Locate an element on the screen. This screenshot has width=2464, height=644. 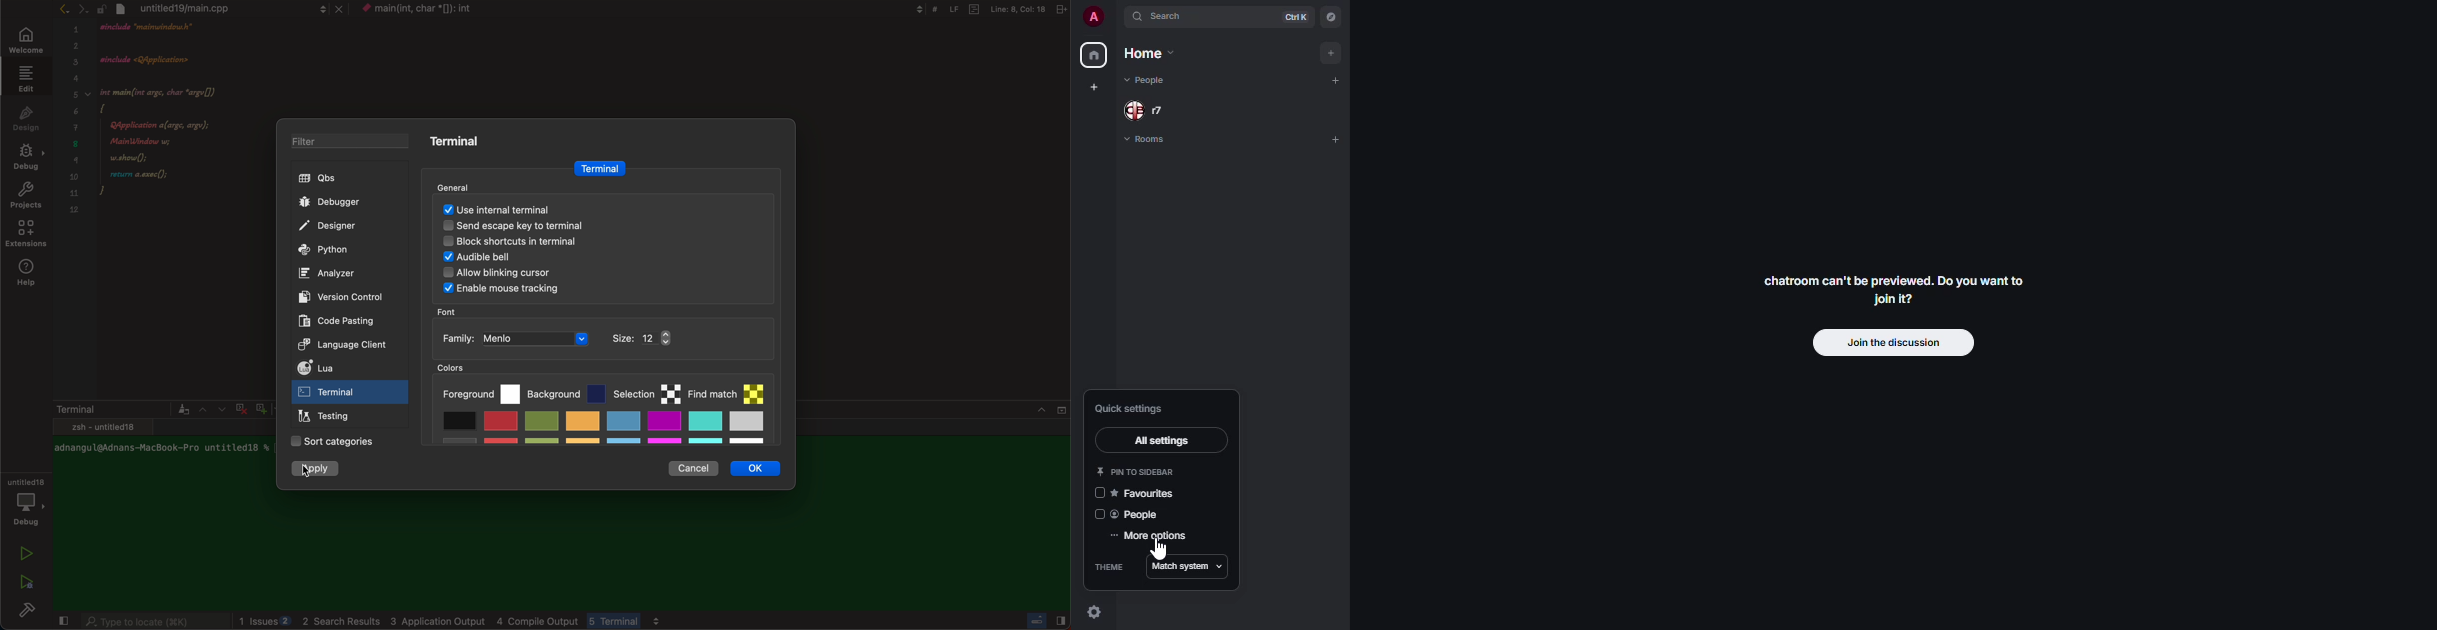
profile is located at coordinates (1096, 16).